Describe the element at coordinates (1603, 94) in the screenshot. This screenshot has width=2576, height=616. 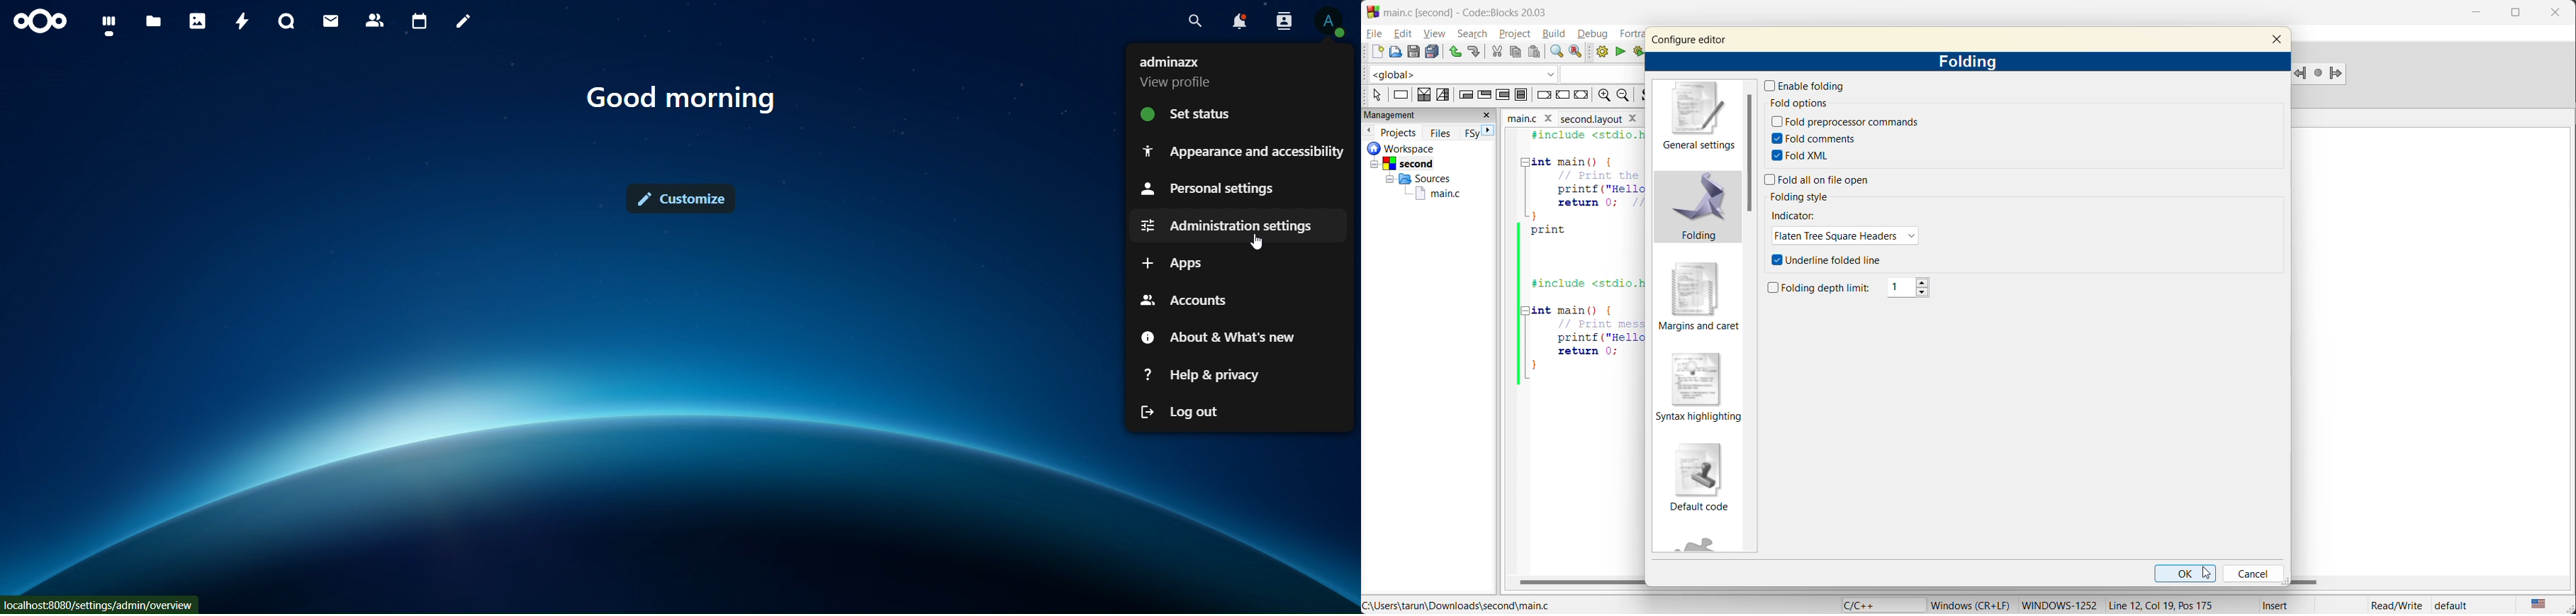
I see `zoom in` at that location.